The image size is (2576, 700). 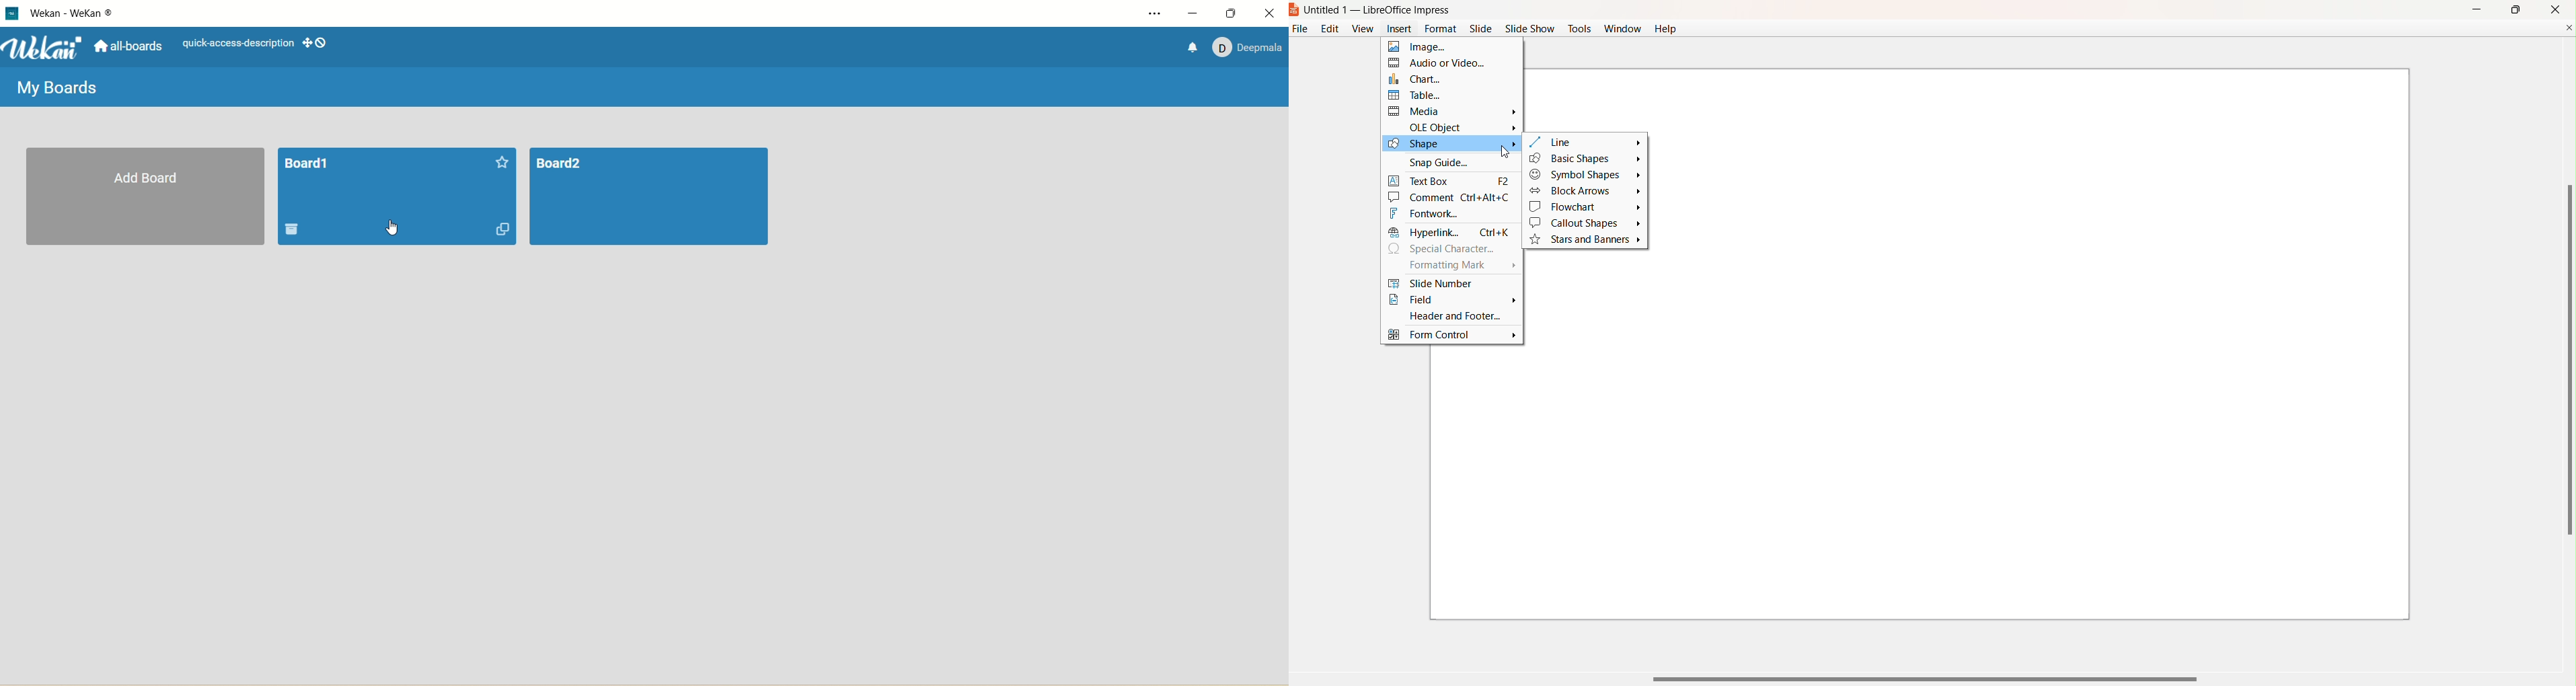 I want to click on title, so click(x=75, y=15).